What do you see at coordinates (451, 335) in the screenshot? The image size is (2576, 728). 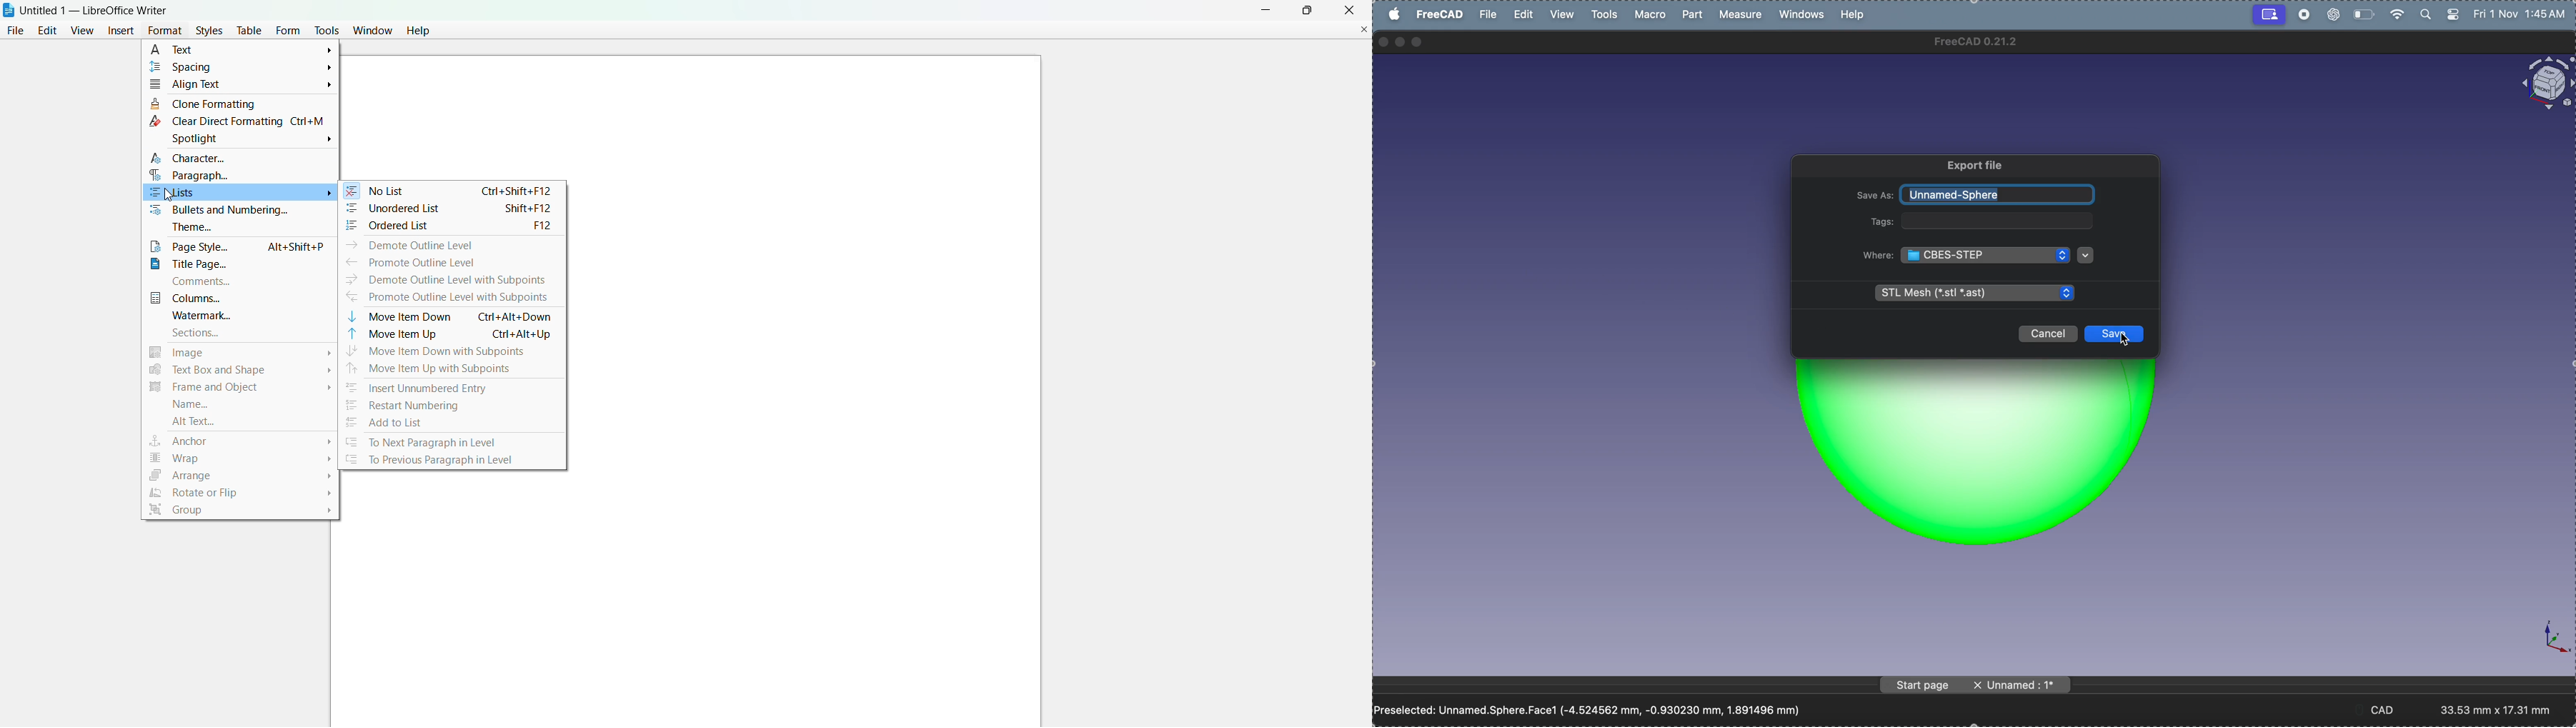 I see `move item up  Ctrl+Alt+Up` at bounding box center [451, 335].